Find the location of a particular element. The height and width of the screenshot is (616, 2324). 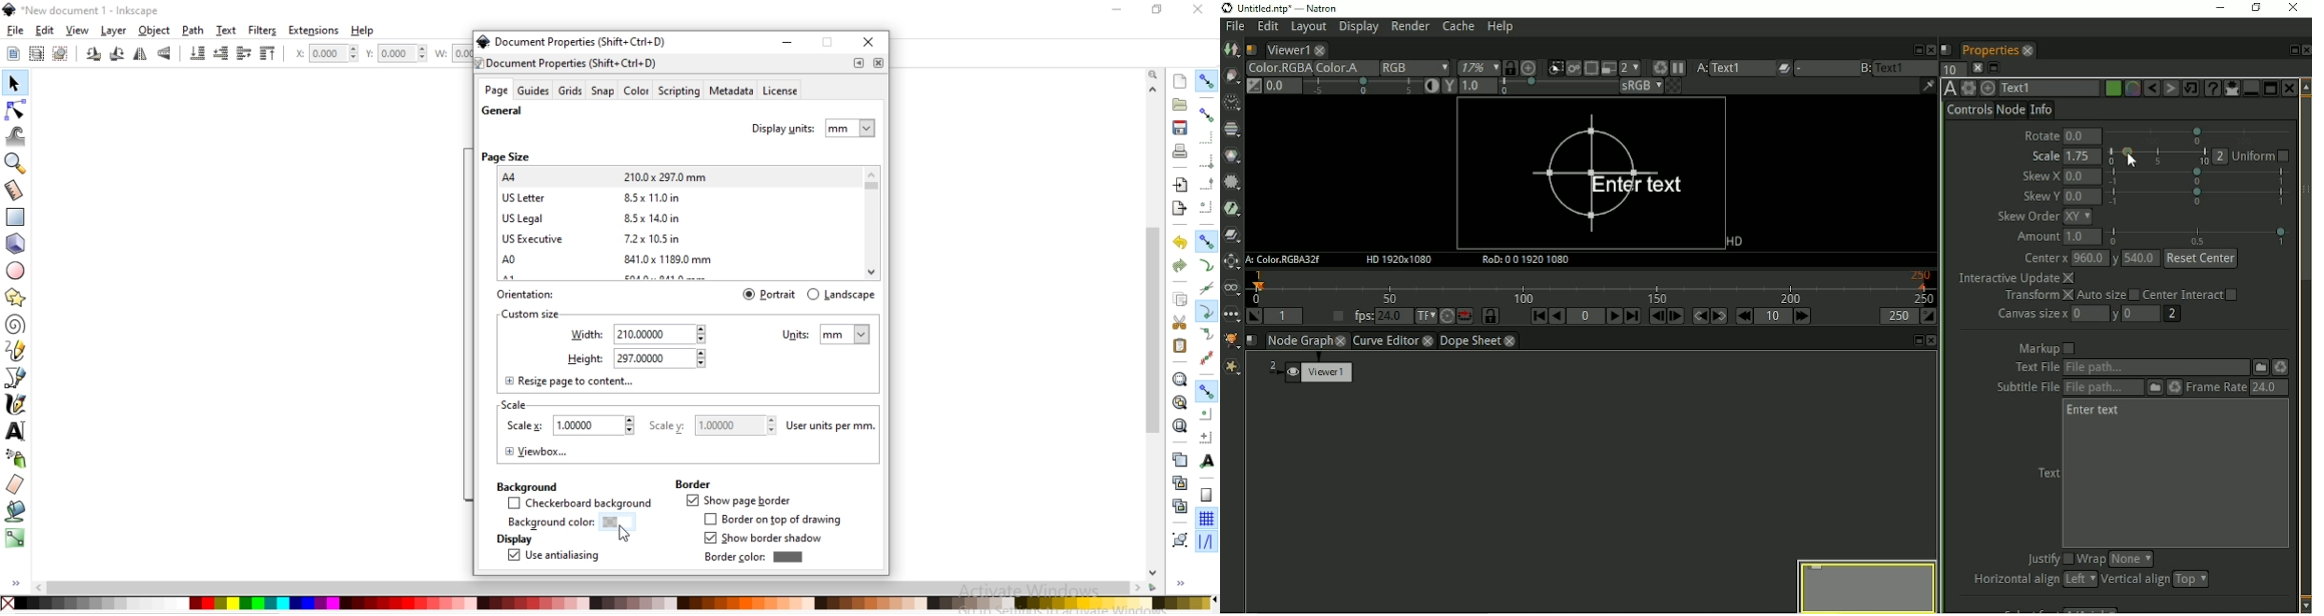

metadata is located at coordinates (730, 92).